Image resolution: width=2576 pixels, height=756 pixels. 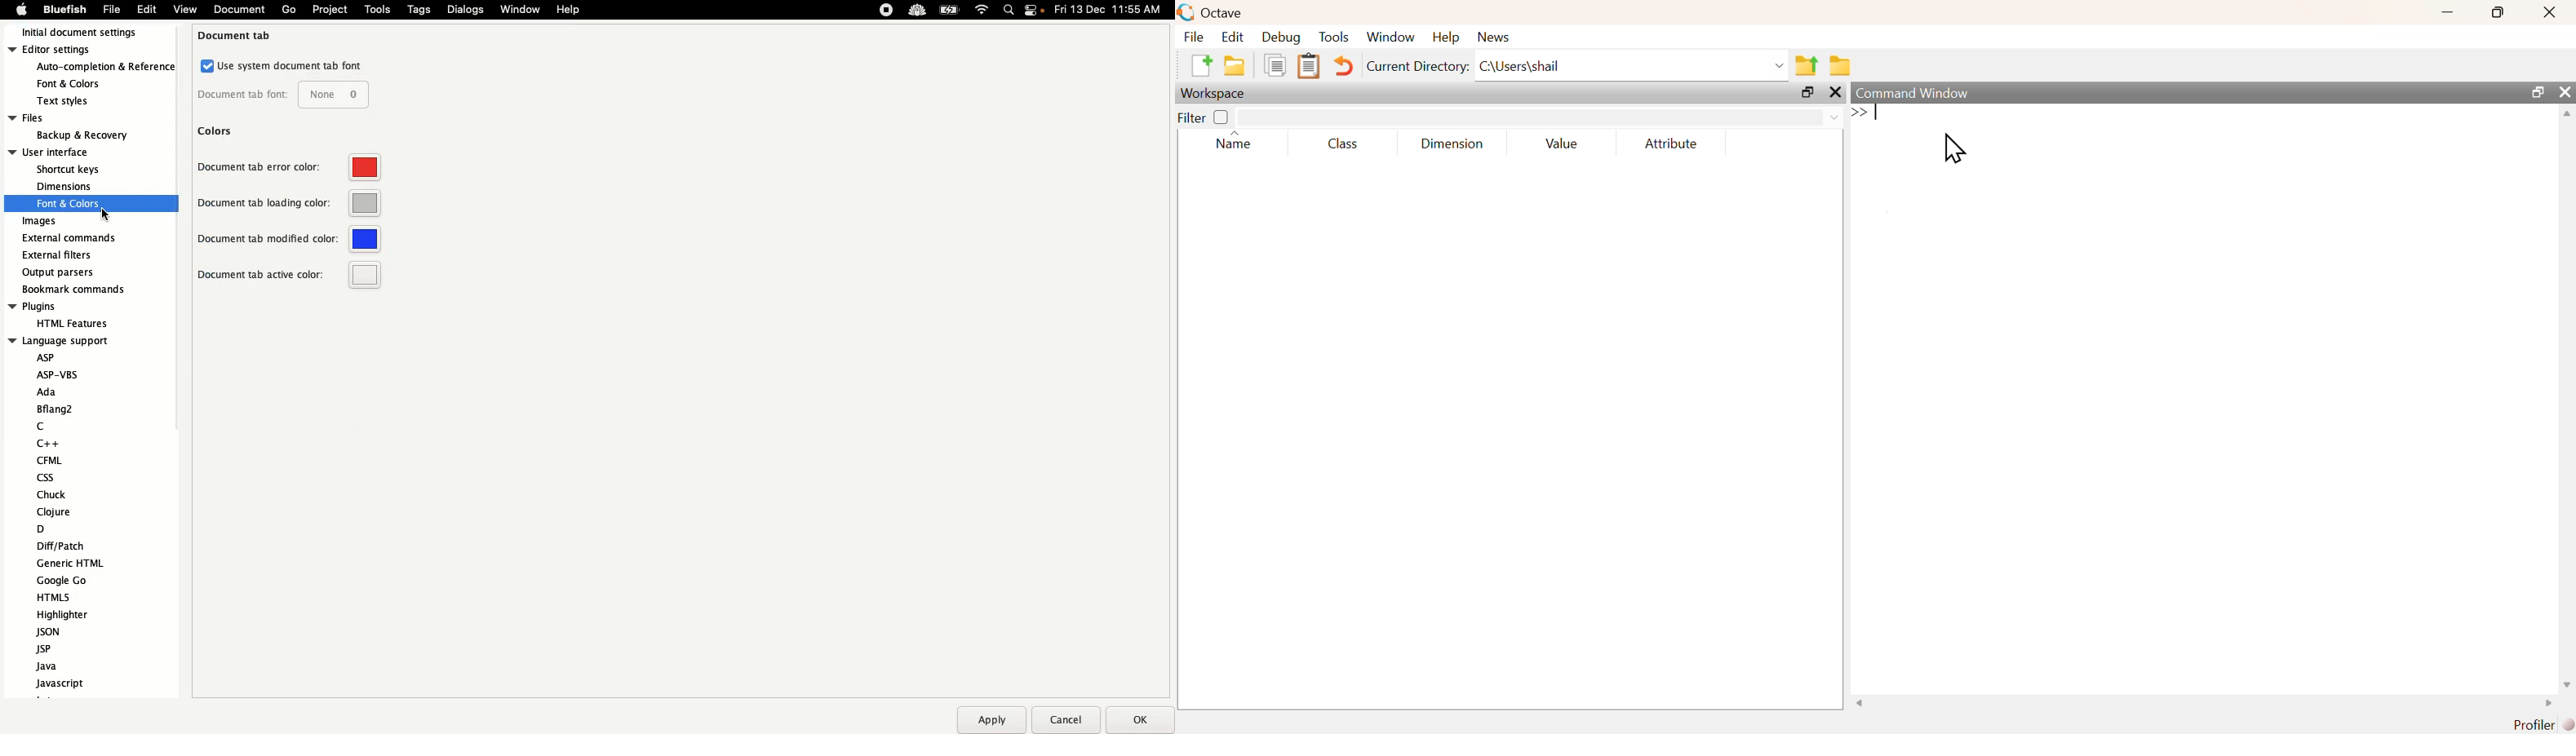 What do you see at coordinates (1345, 68) in the screenshot?
I see `Undo` at bounding box center [1345, 68].